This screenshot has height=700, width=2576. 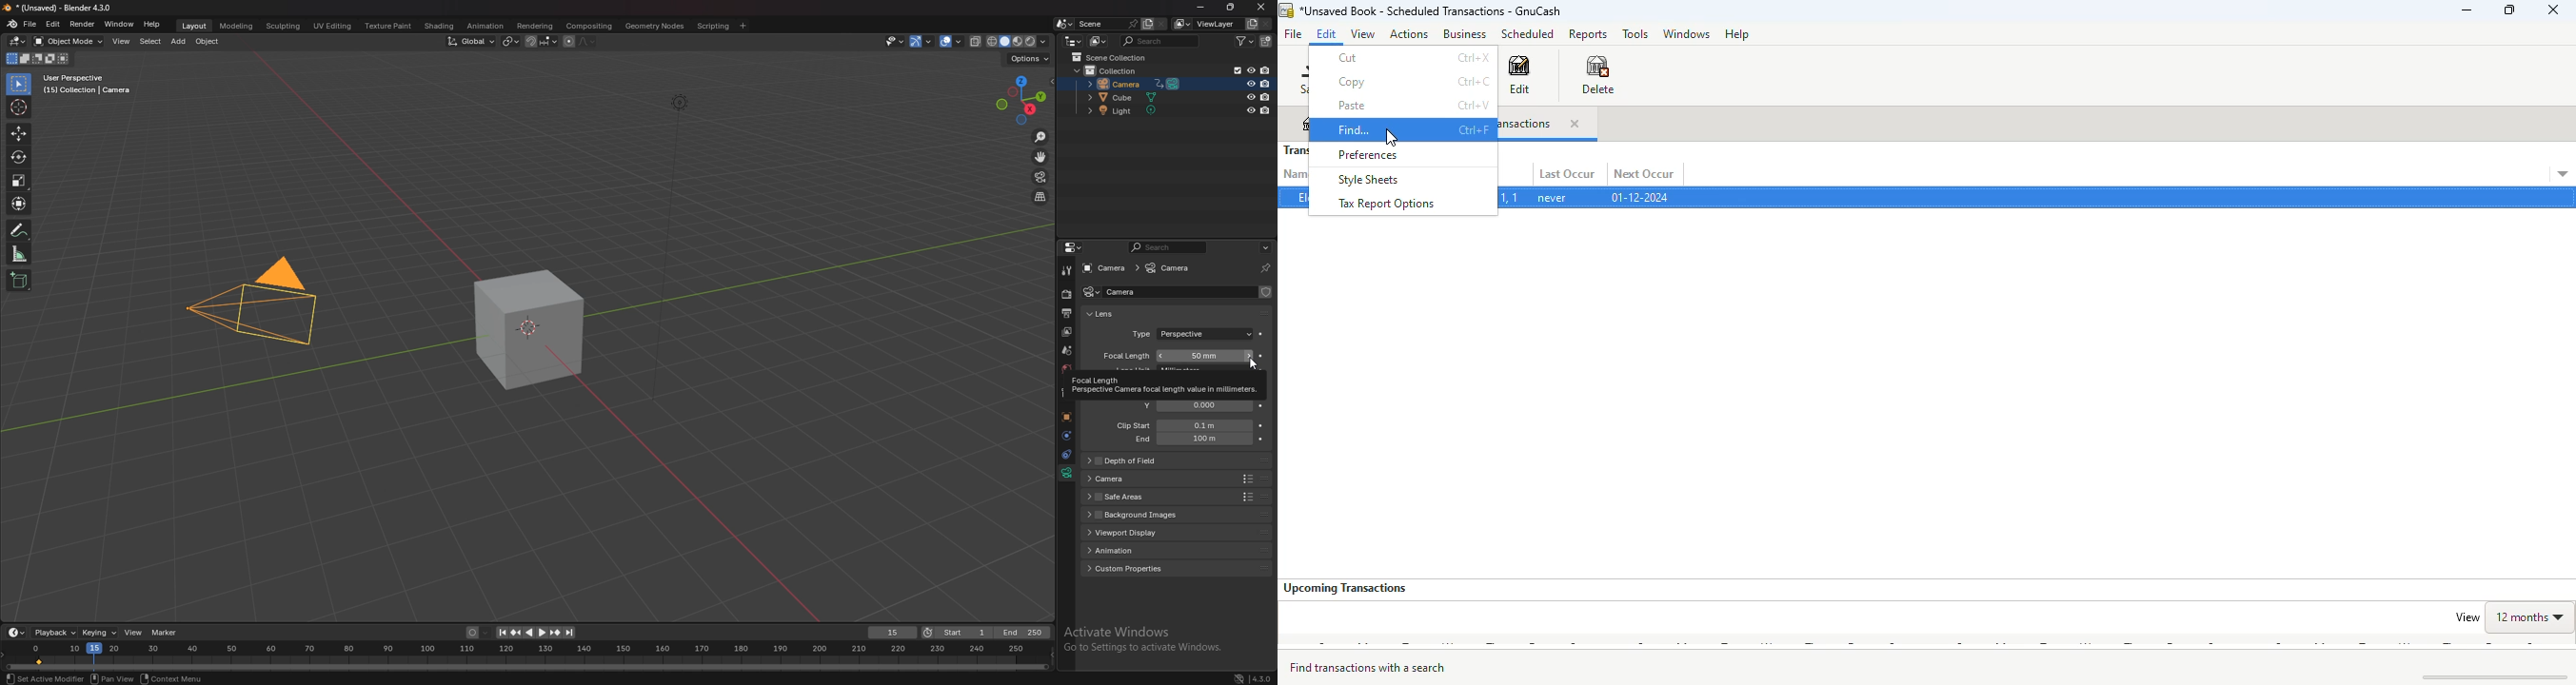 I want to click on modeling, so click(x=236, y=27).